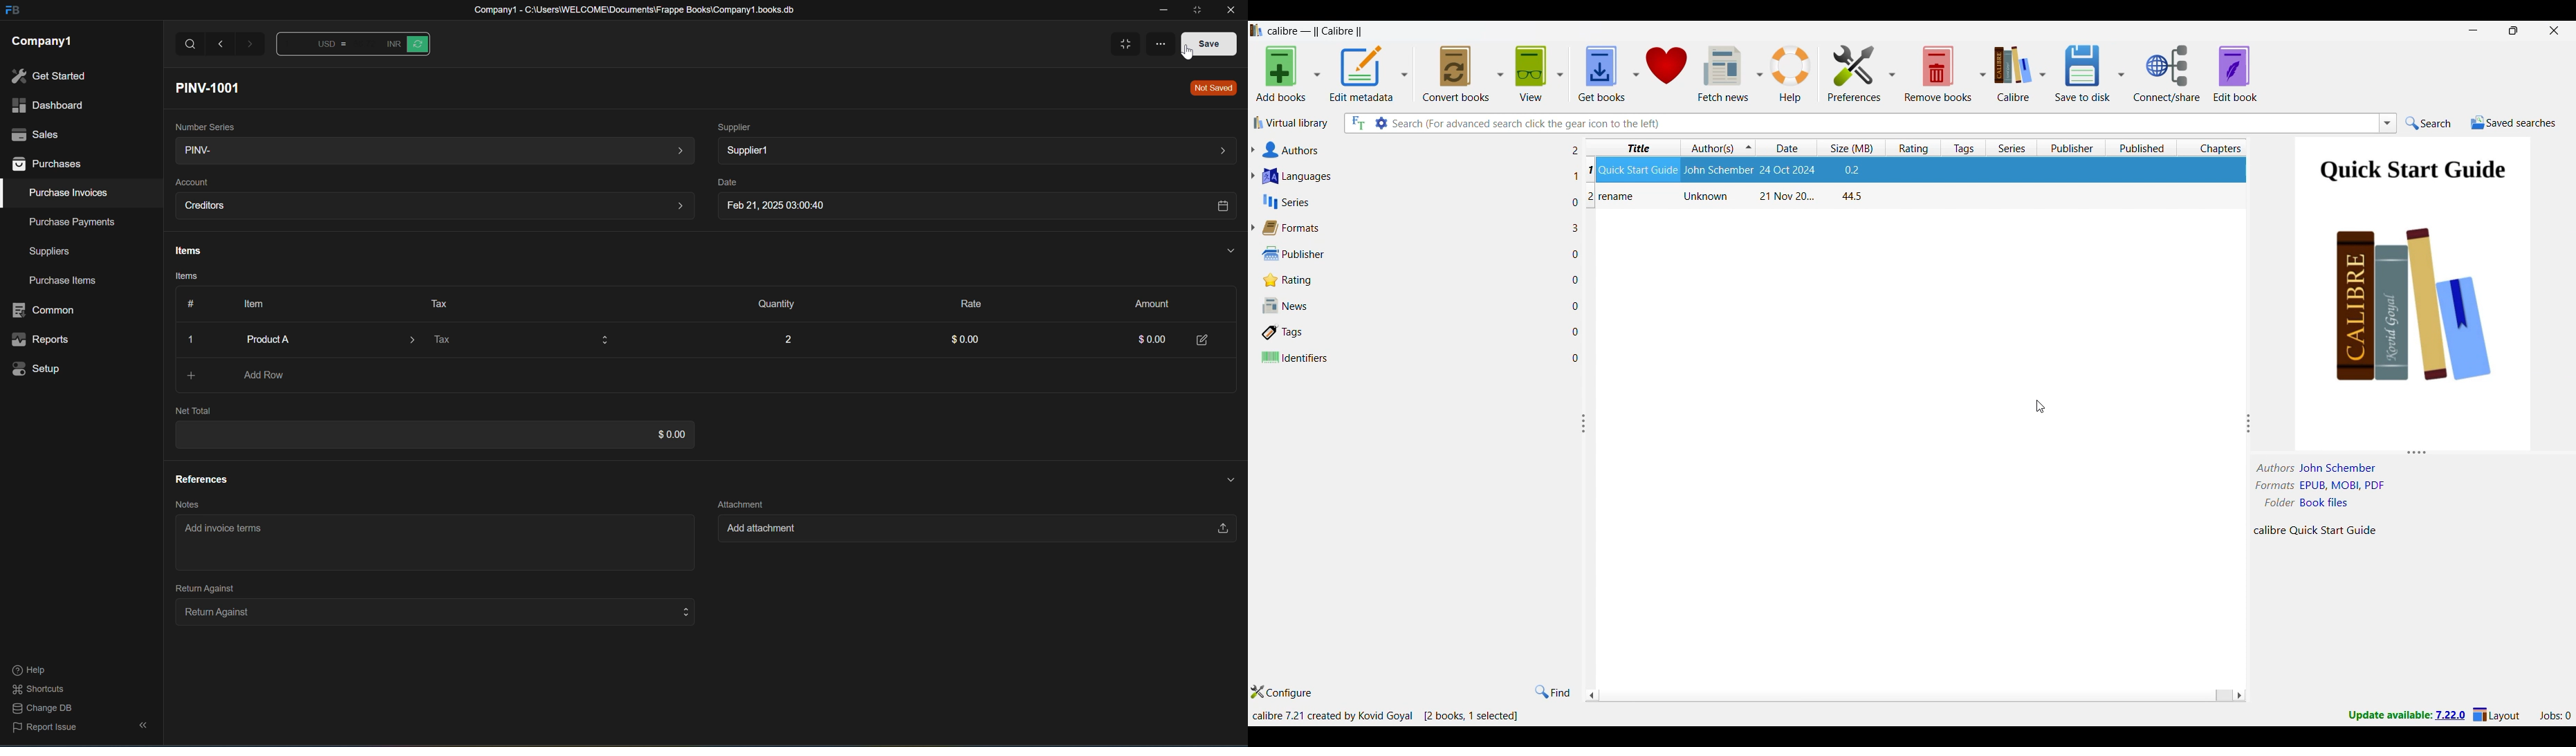 The height and width of the screenshot is (756, 2576). Describe the element at coordinates (1122, 45) in the screenshot. I see `Full width toggle` at that location.